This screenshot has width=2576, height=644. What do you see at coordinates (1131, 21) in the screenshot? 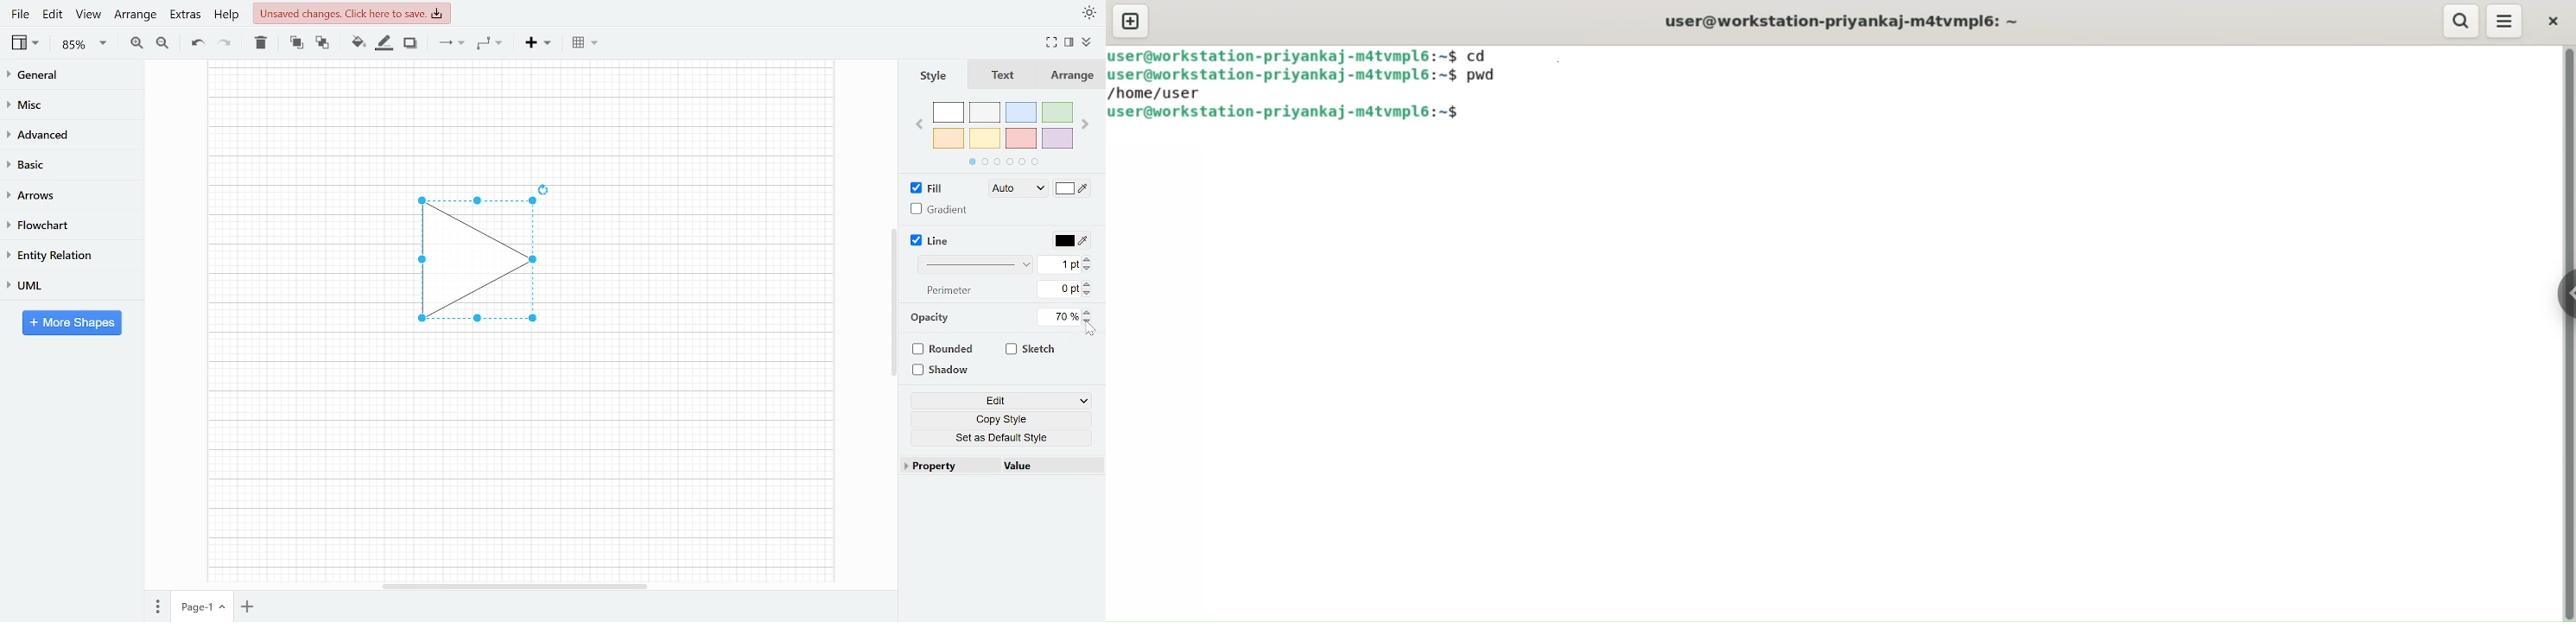
I see `new tab` at bounding box center [1131, 21].